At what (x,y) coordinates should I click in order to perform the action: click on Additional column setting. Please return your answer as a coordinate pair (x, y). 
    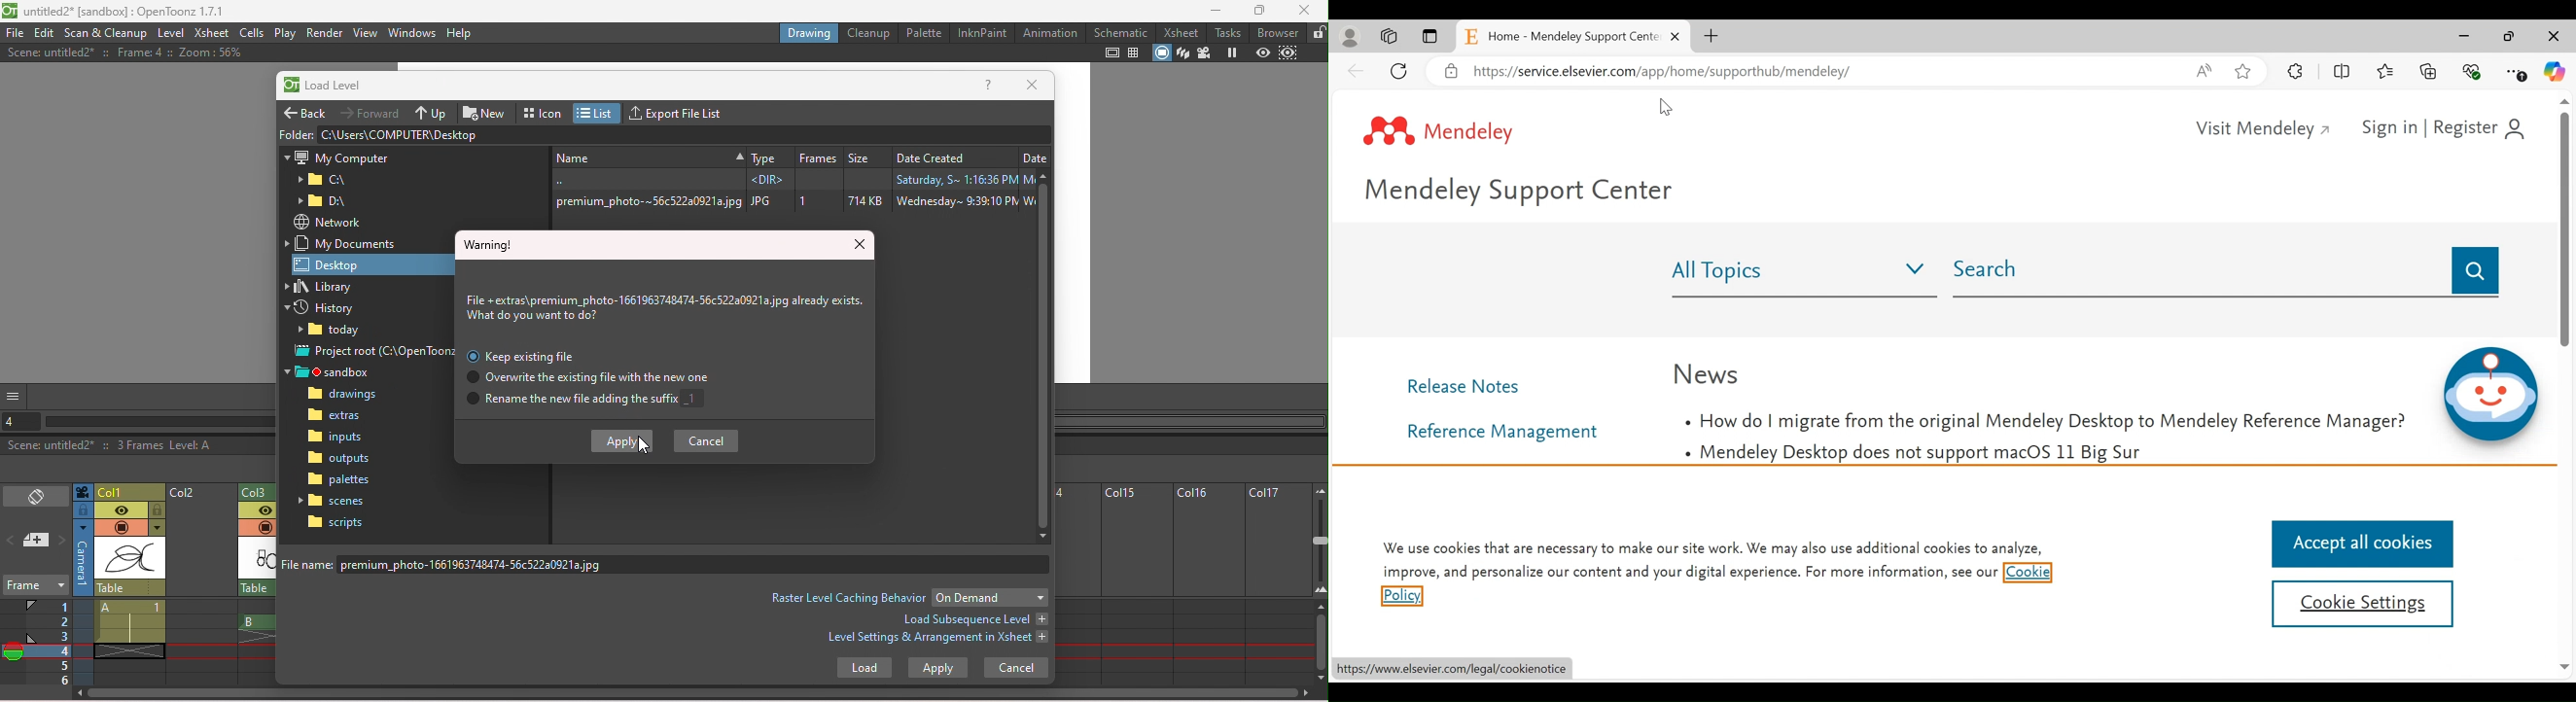
    Looking at the image, I should click on (157, 528).